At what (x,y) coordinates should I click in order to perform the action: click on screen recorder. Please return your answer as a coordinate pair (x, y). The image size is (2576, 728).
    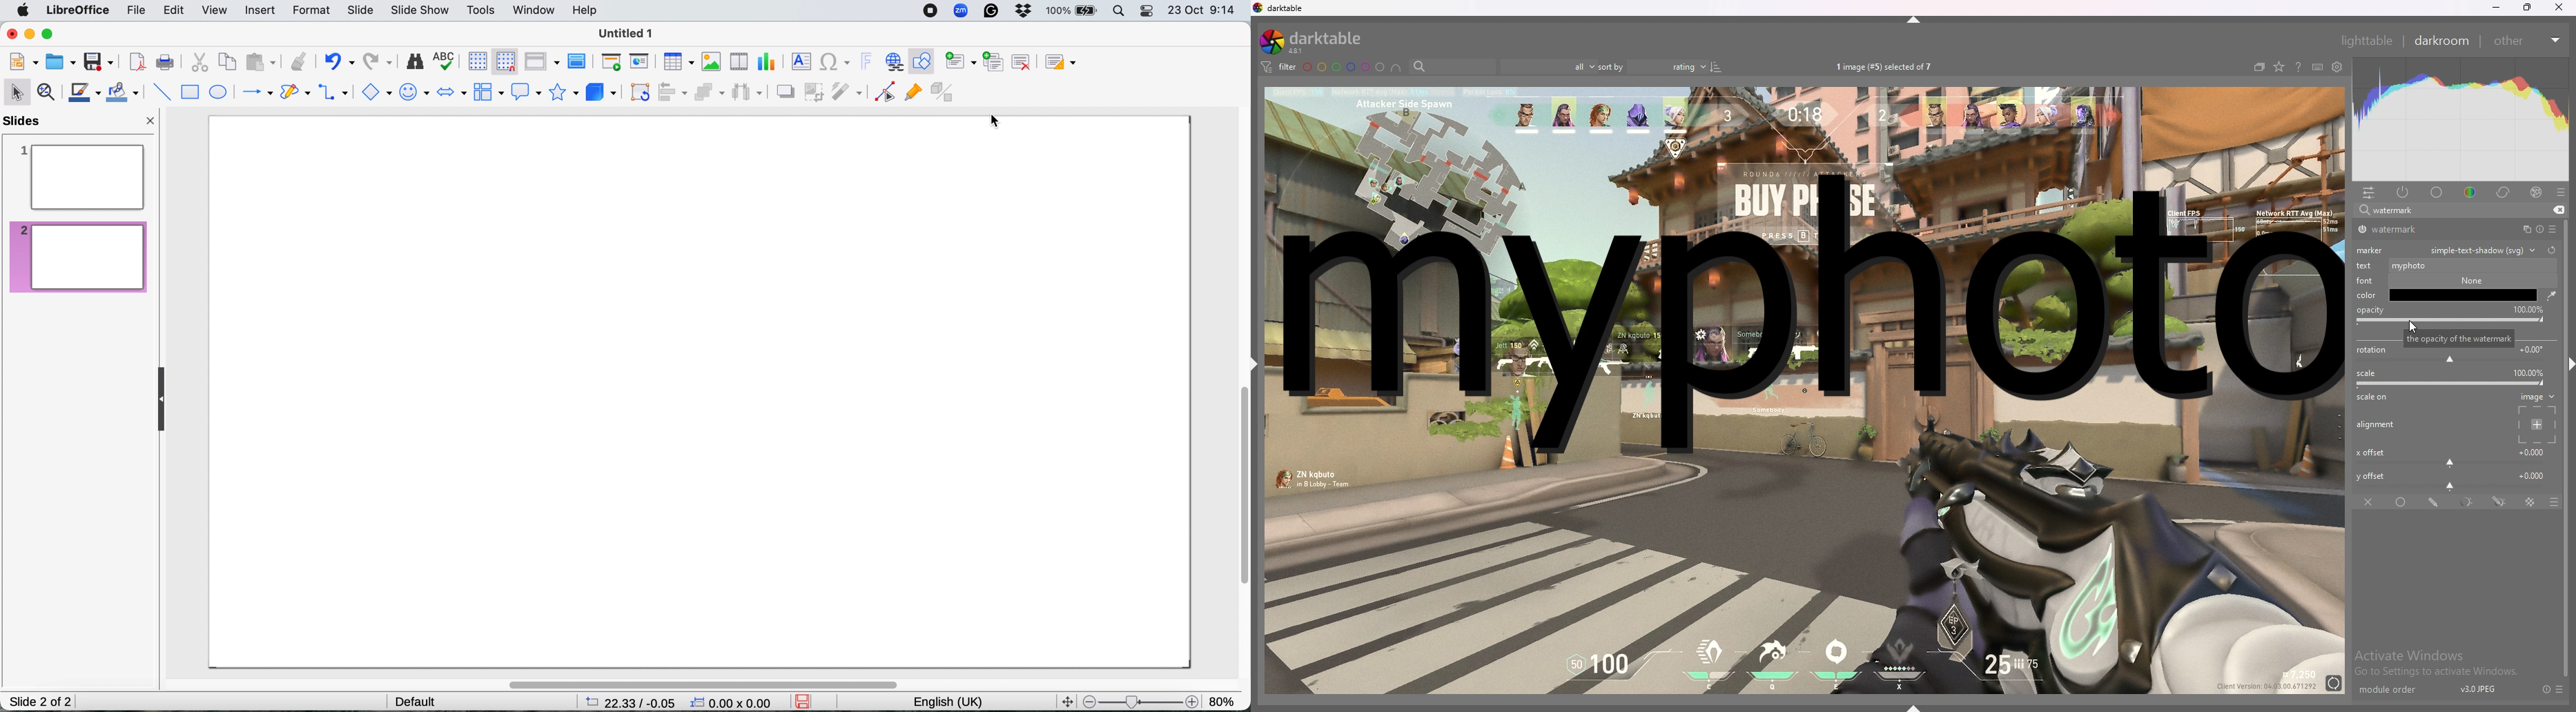
    Looking at the image, I should click on (930, 12).